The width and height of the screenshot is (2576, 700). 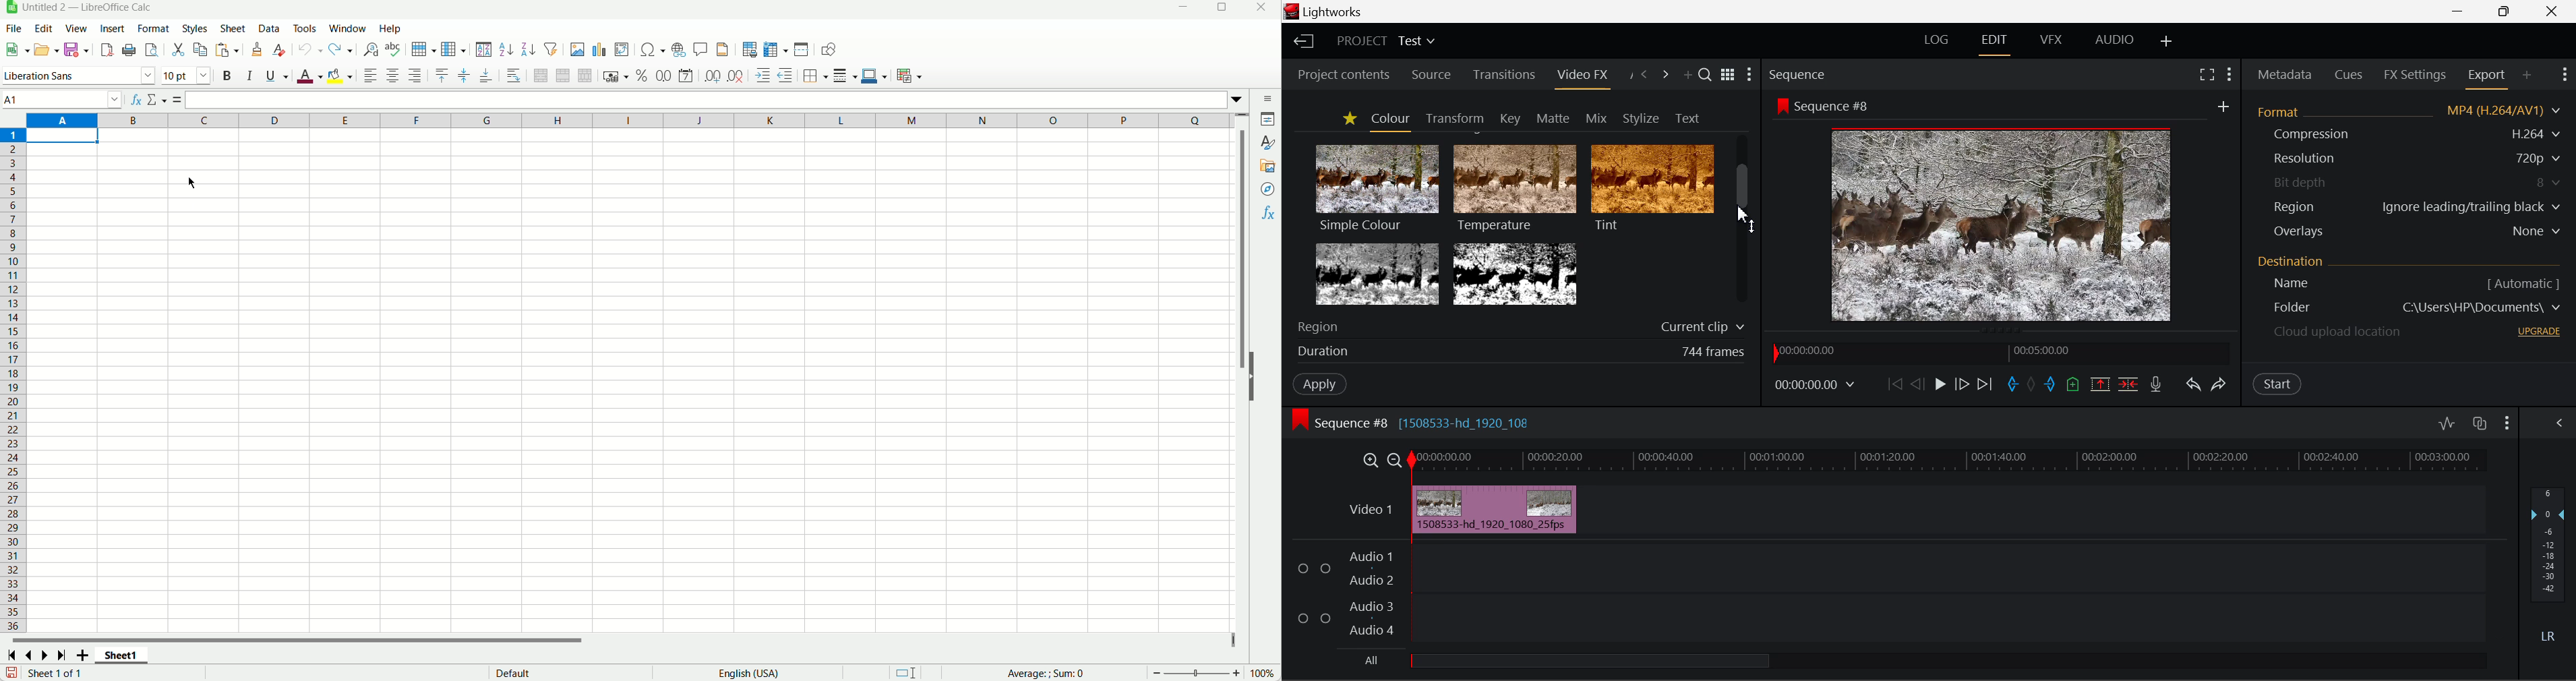 What do you see at coordinates (13, 379) in the screenshot?
I see `Row number` at bounding box center [13, 379].